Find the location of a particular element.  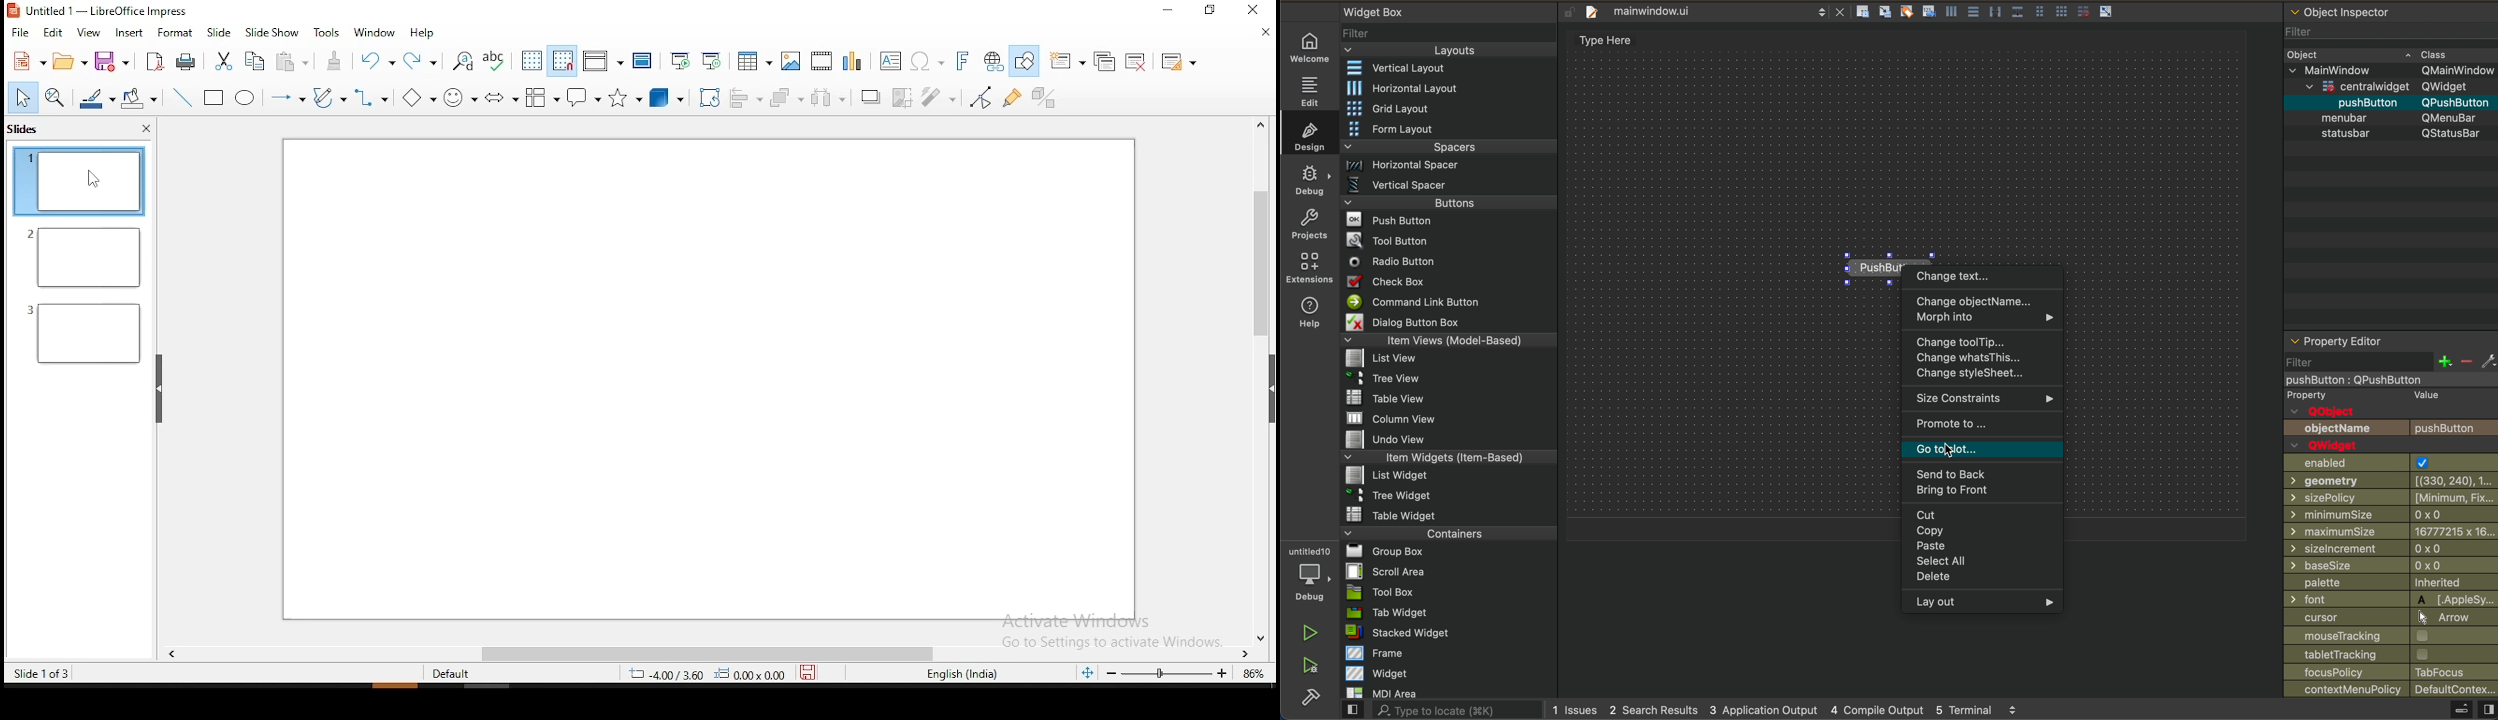

save is located at coordinates (109, 62).